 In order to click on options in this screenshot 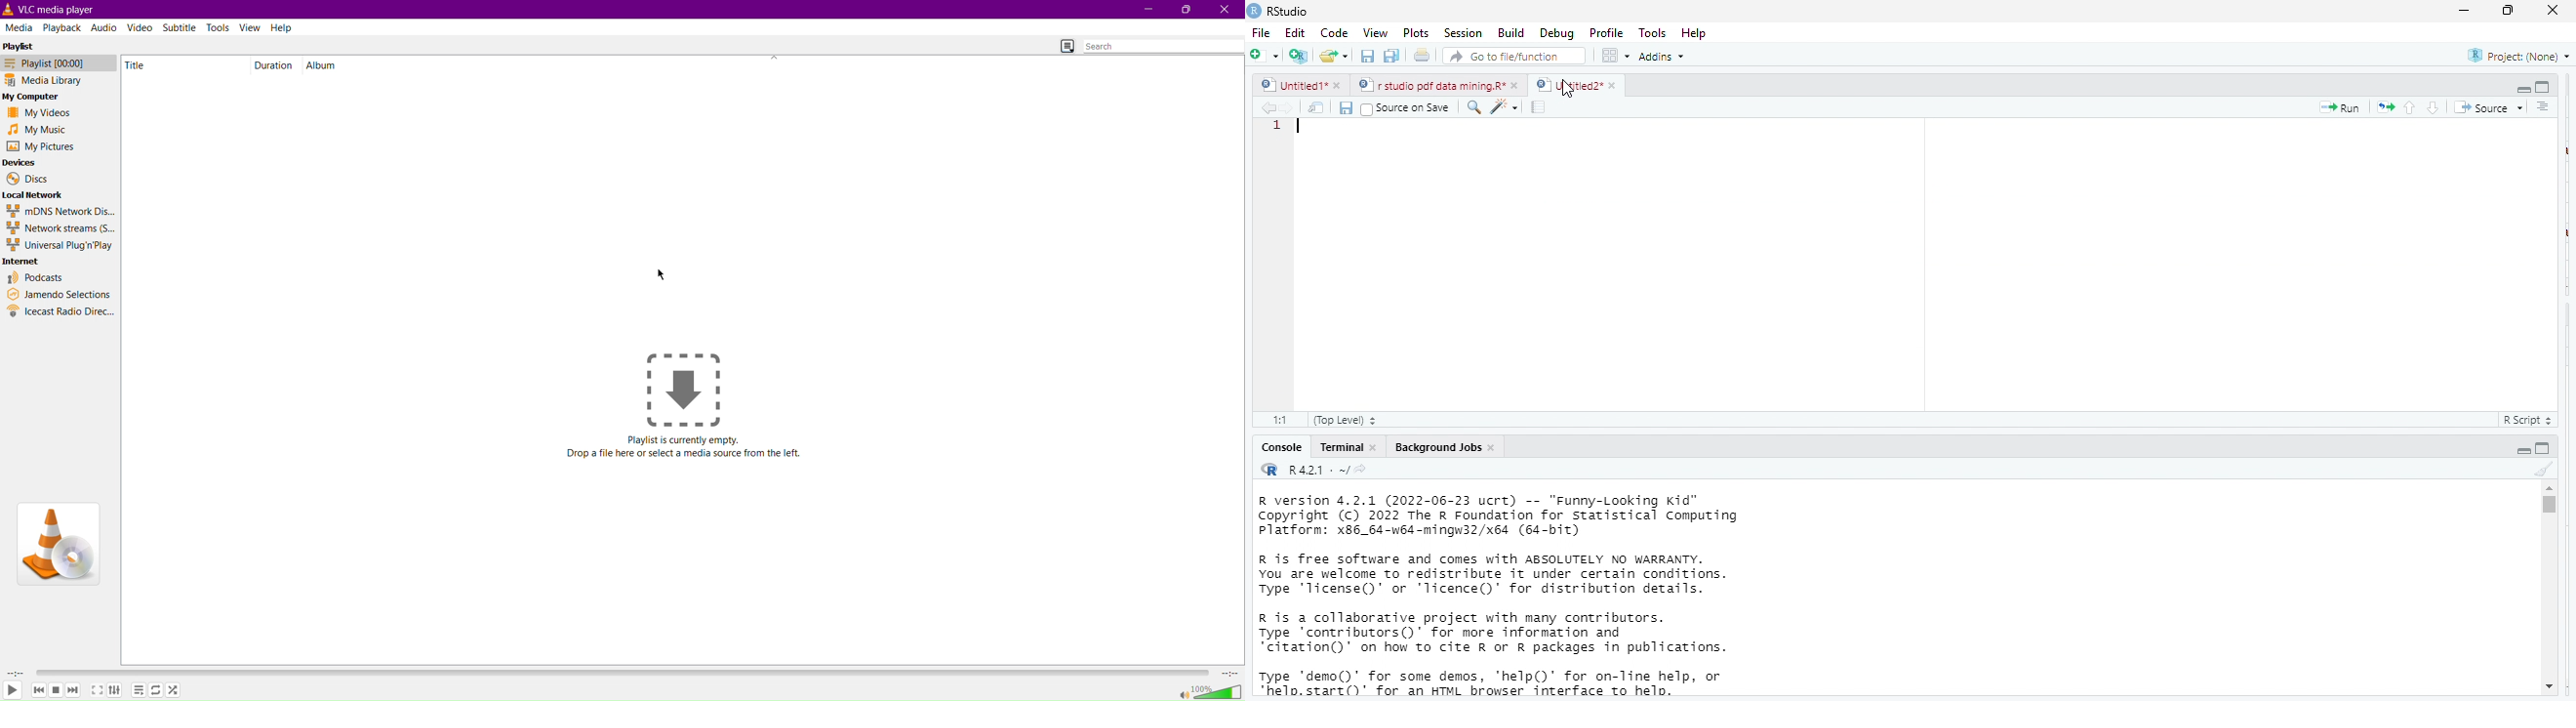, I will do `click(1617, 55)`.